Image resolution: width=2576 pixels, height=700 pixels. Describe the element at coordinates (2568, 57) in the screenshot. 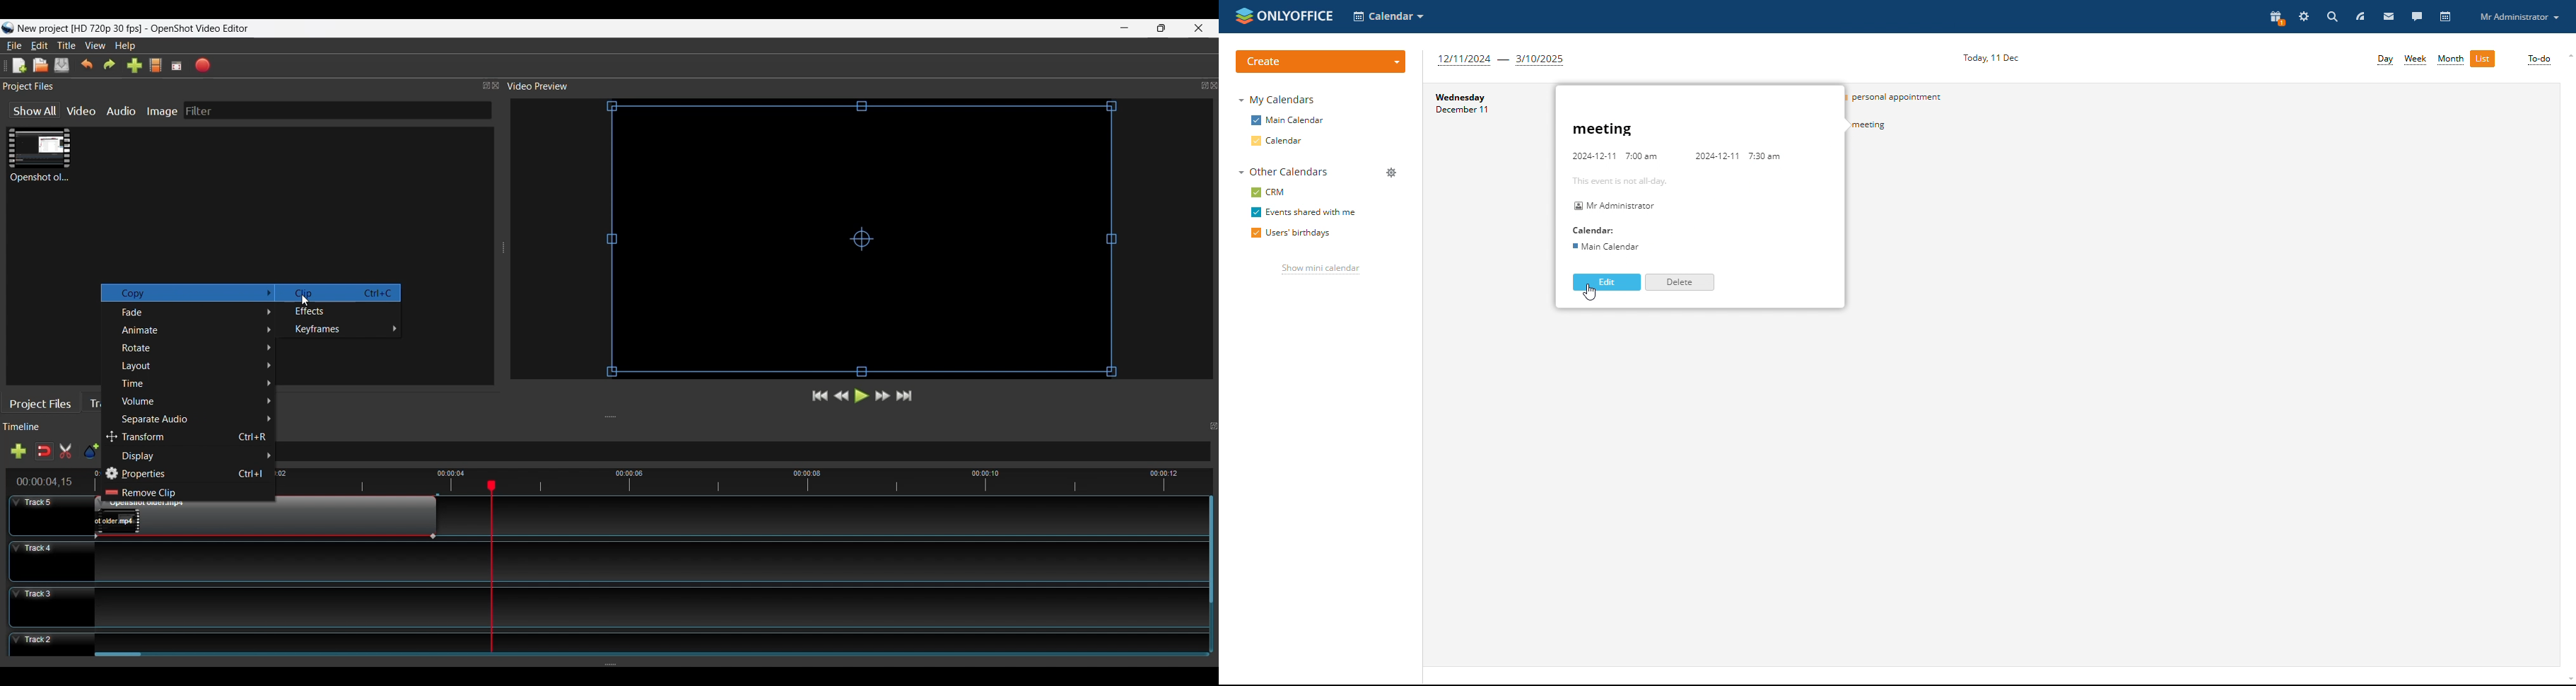

I see `scroll up` at that location.